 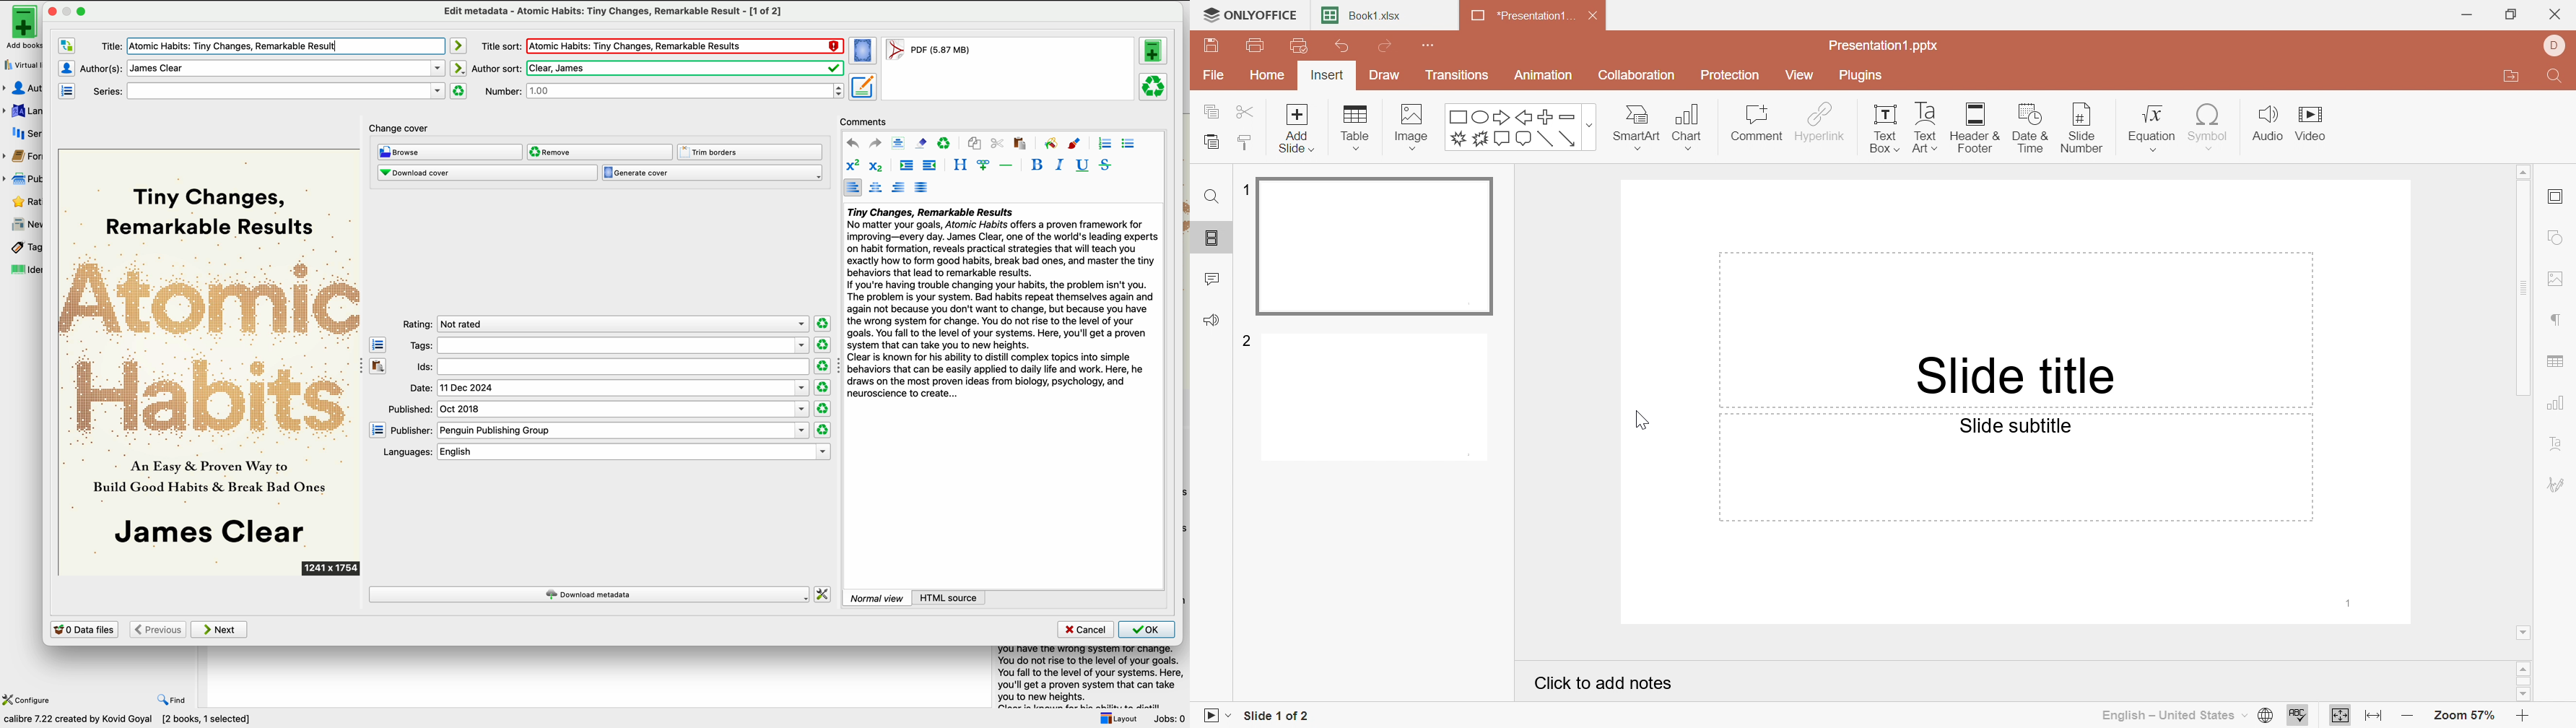 I want to click on Video, so click(x=2317, y=126).